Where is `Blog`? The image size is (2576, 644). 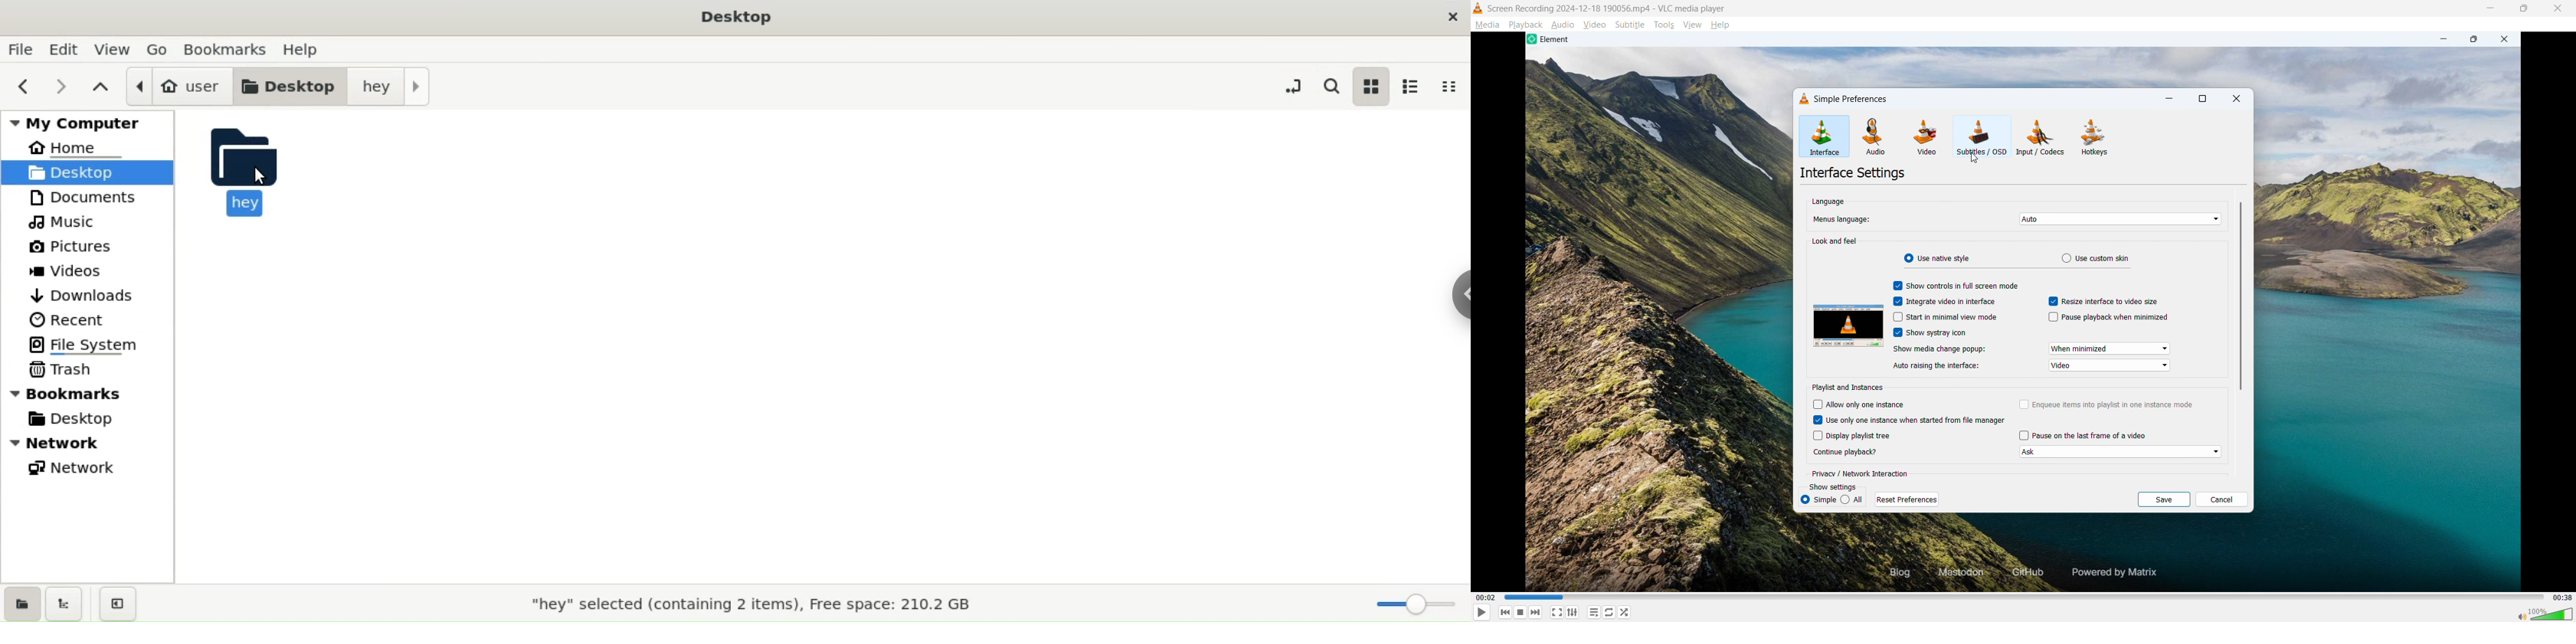 Blog is located at coordinates (1891, 573).